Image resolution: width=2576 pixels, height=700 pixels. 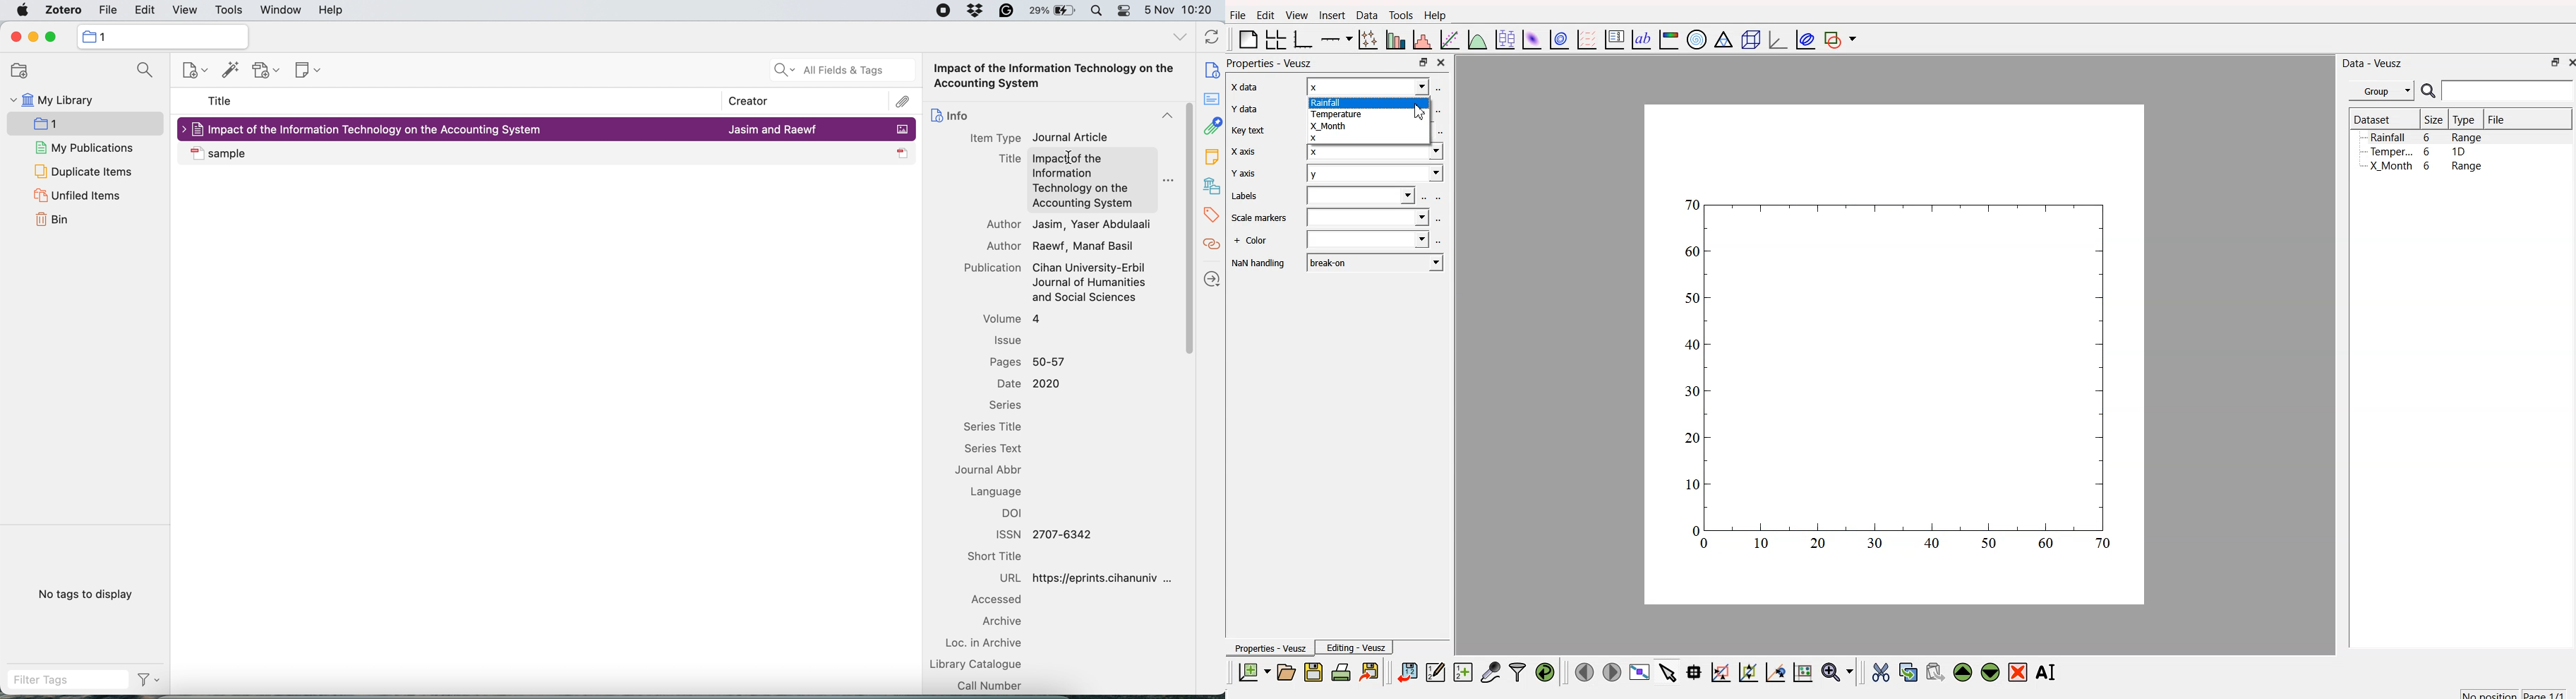 I want to click on tags, so click(x=1211, y=217).